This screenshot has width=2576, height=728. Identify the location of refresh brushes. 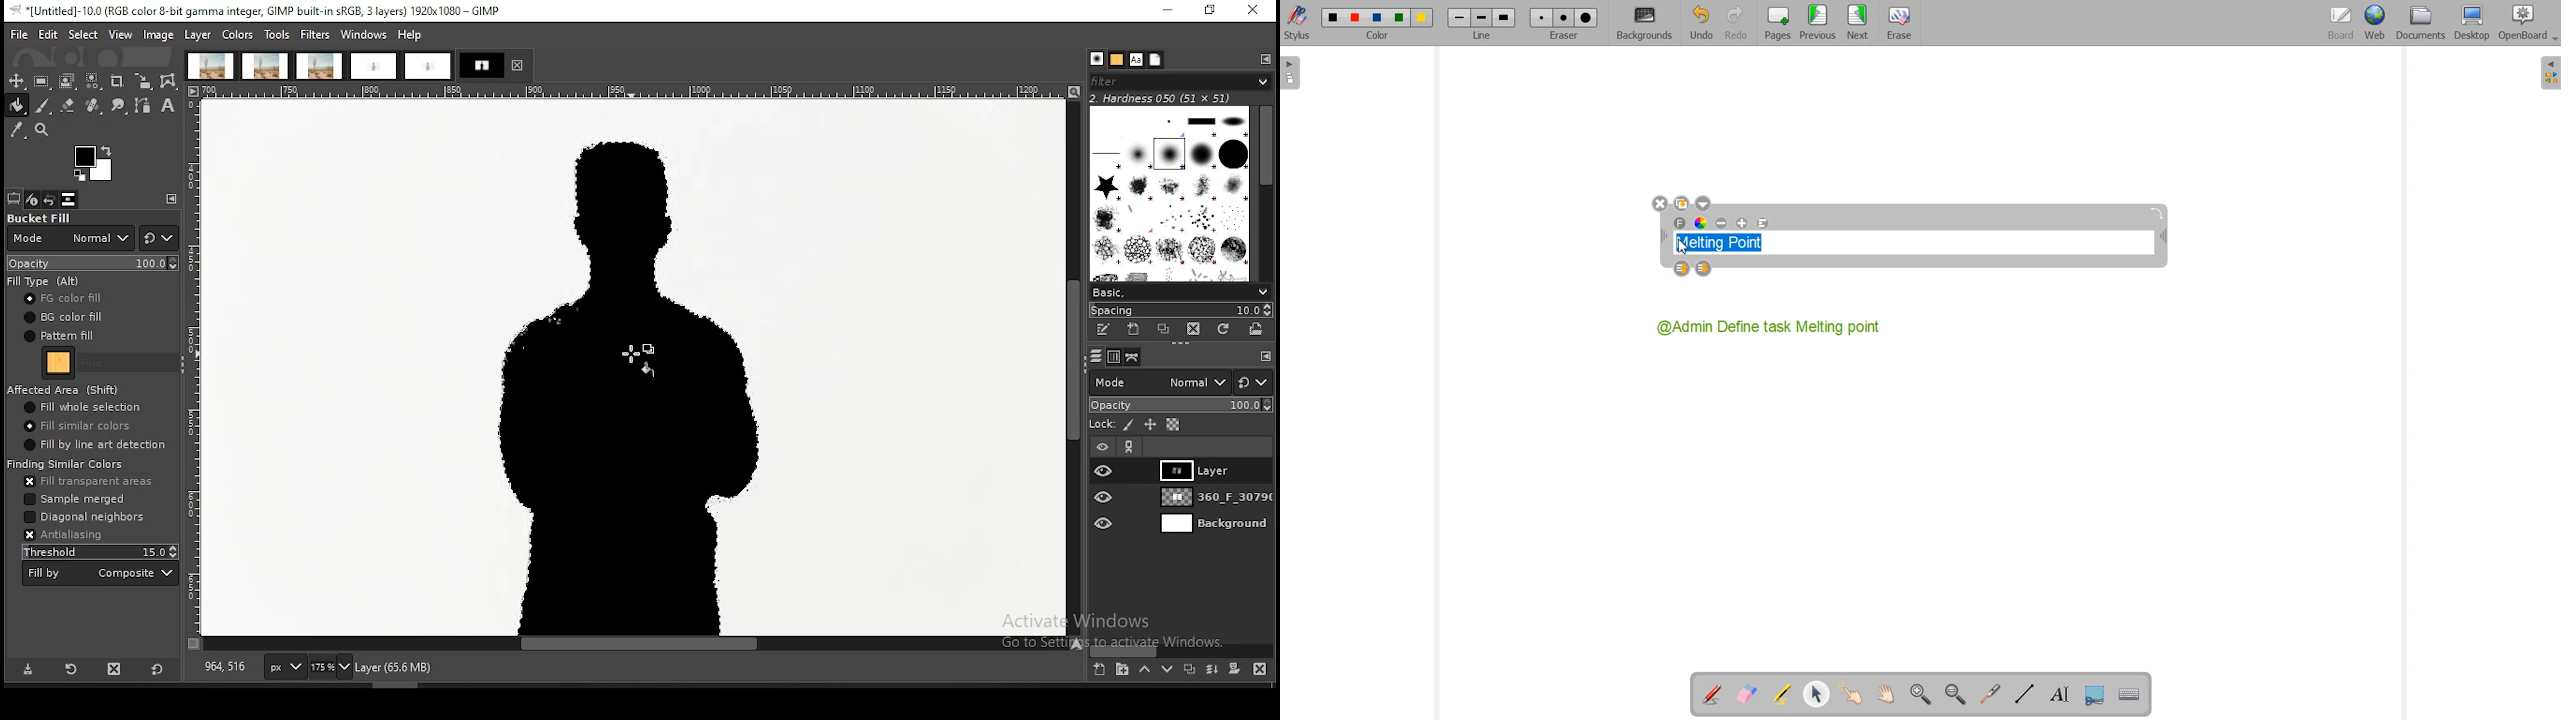
(1221, 330).